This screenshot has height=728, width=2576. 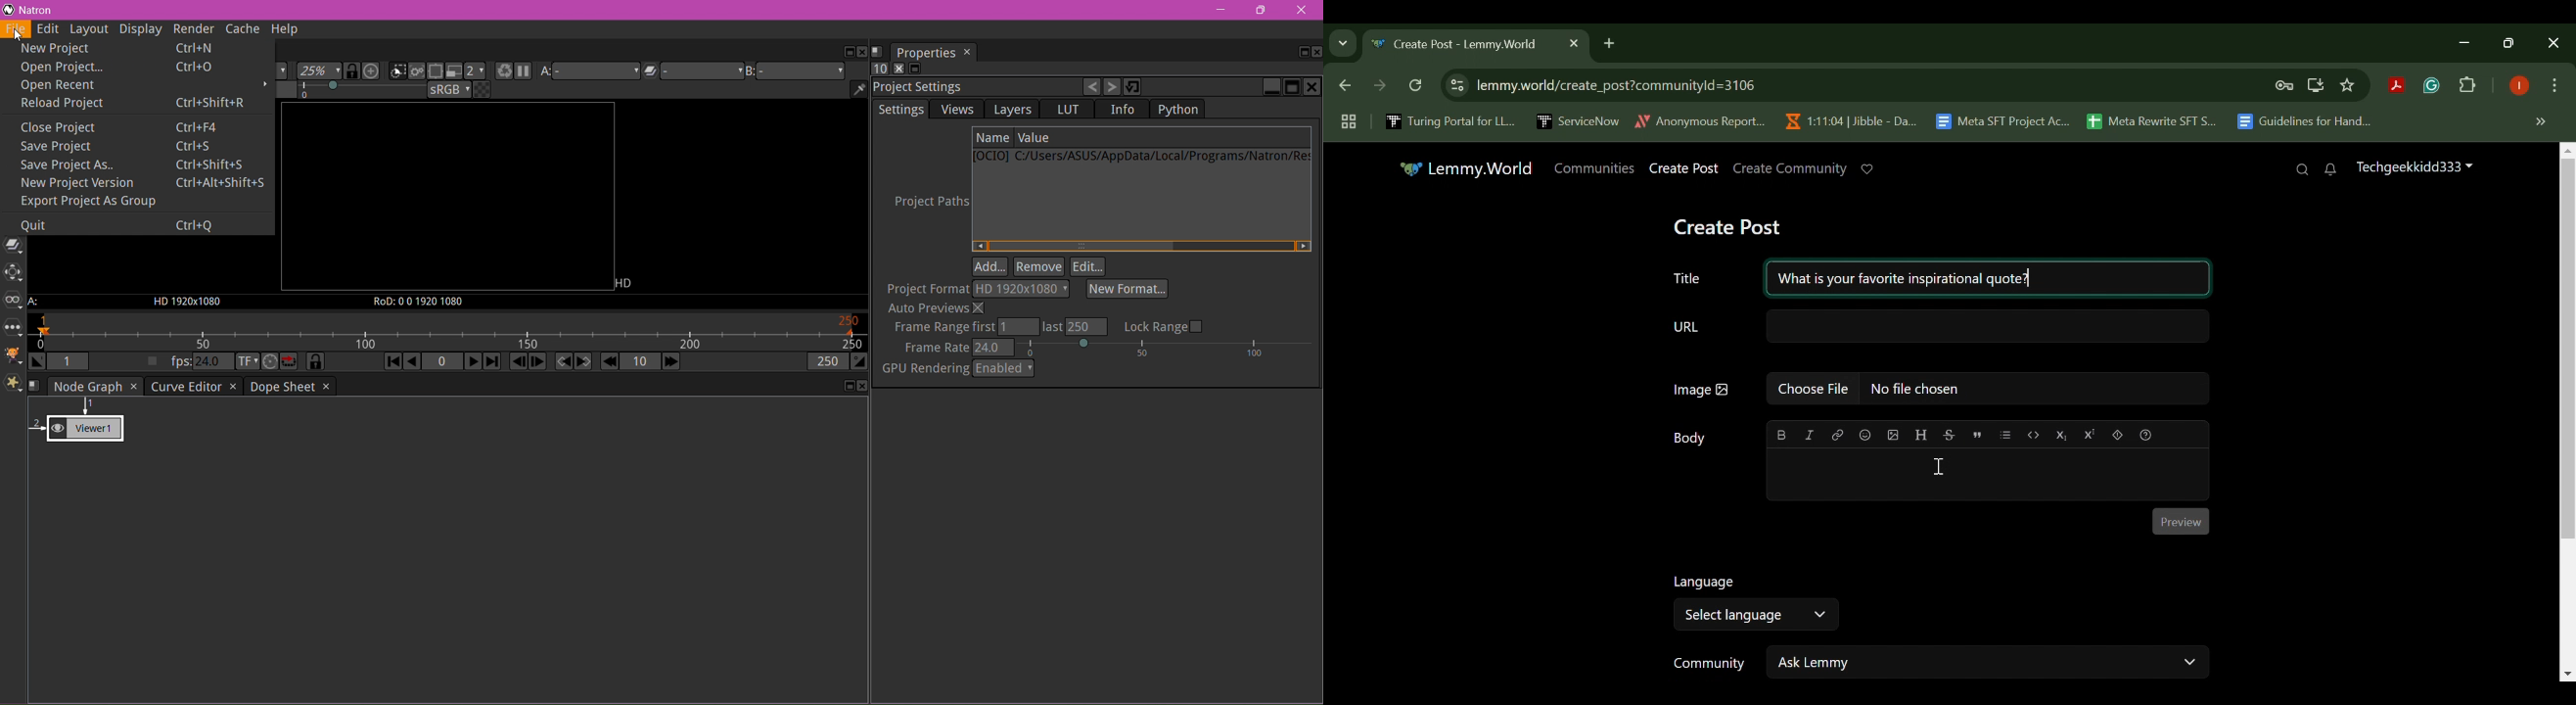 I want to click on Meta Rewrite SFT S..., so click(x=2152, y=122).